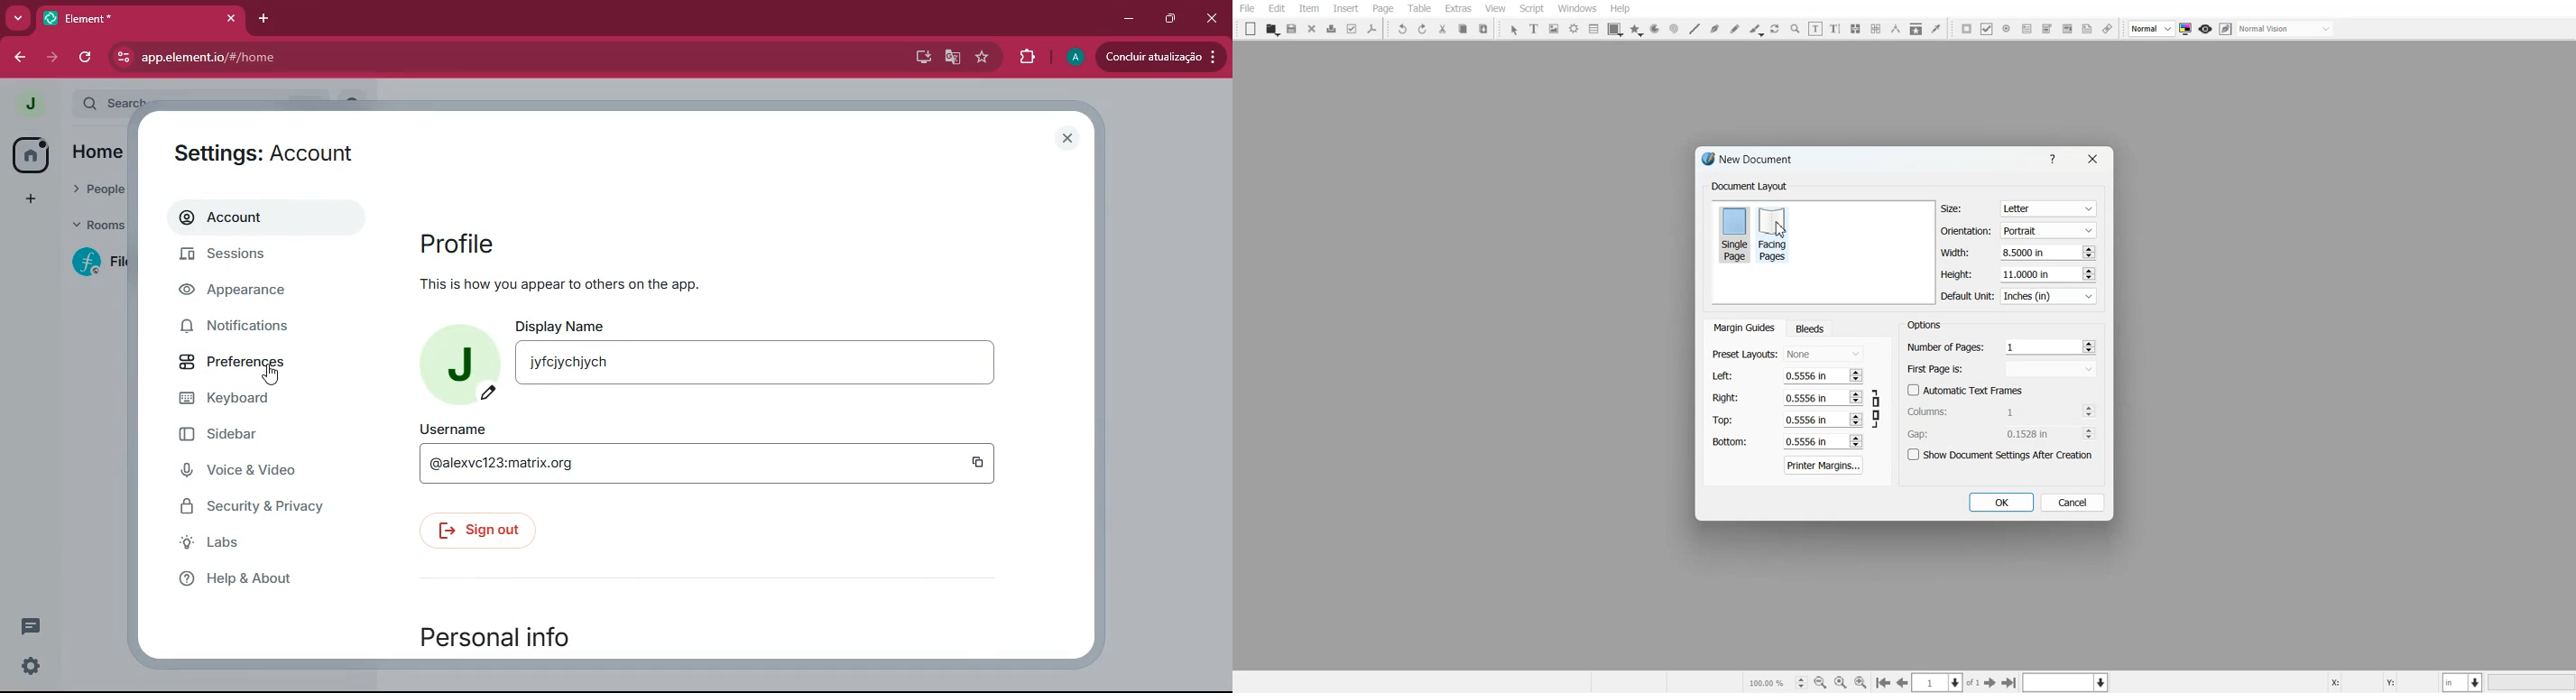 This screenshot has width=2576, height=700. What do you see at coordinates (1786, 442) in the screenshot?
I see `Bottom margin adjuster` at bounding box center [1786, 442].